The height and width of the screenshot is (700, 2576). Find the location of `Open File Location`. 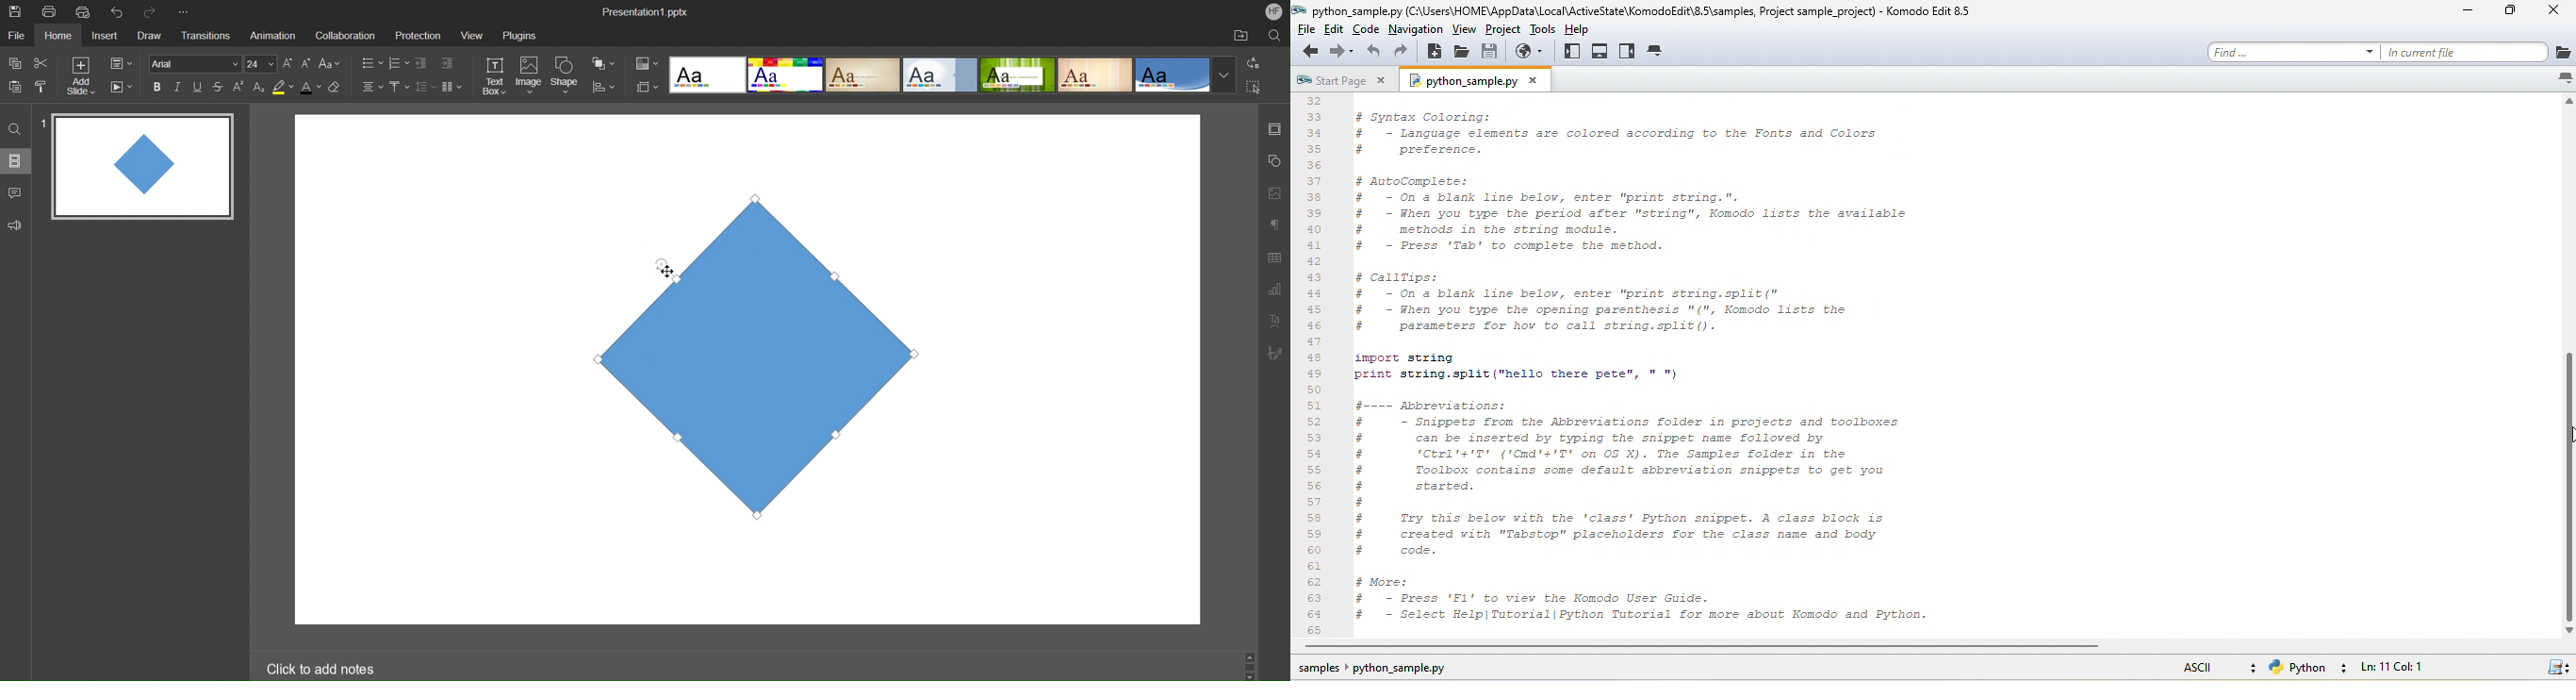

Open File Location is located at coordinates (1237, 35).